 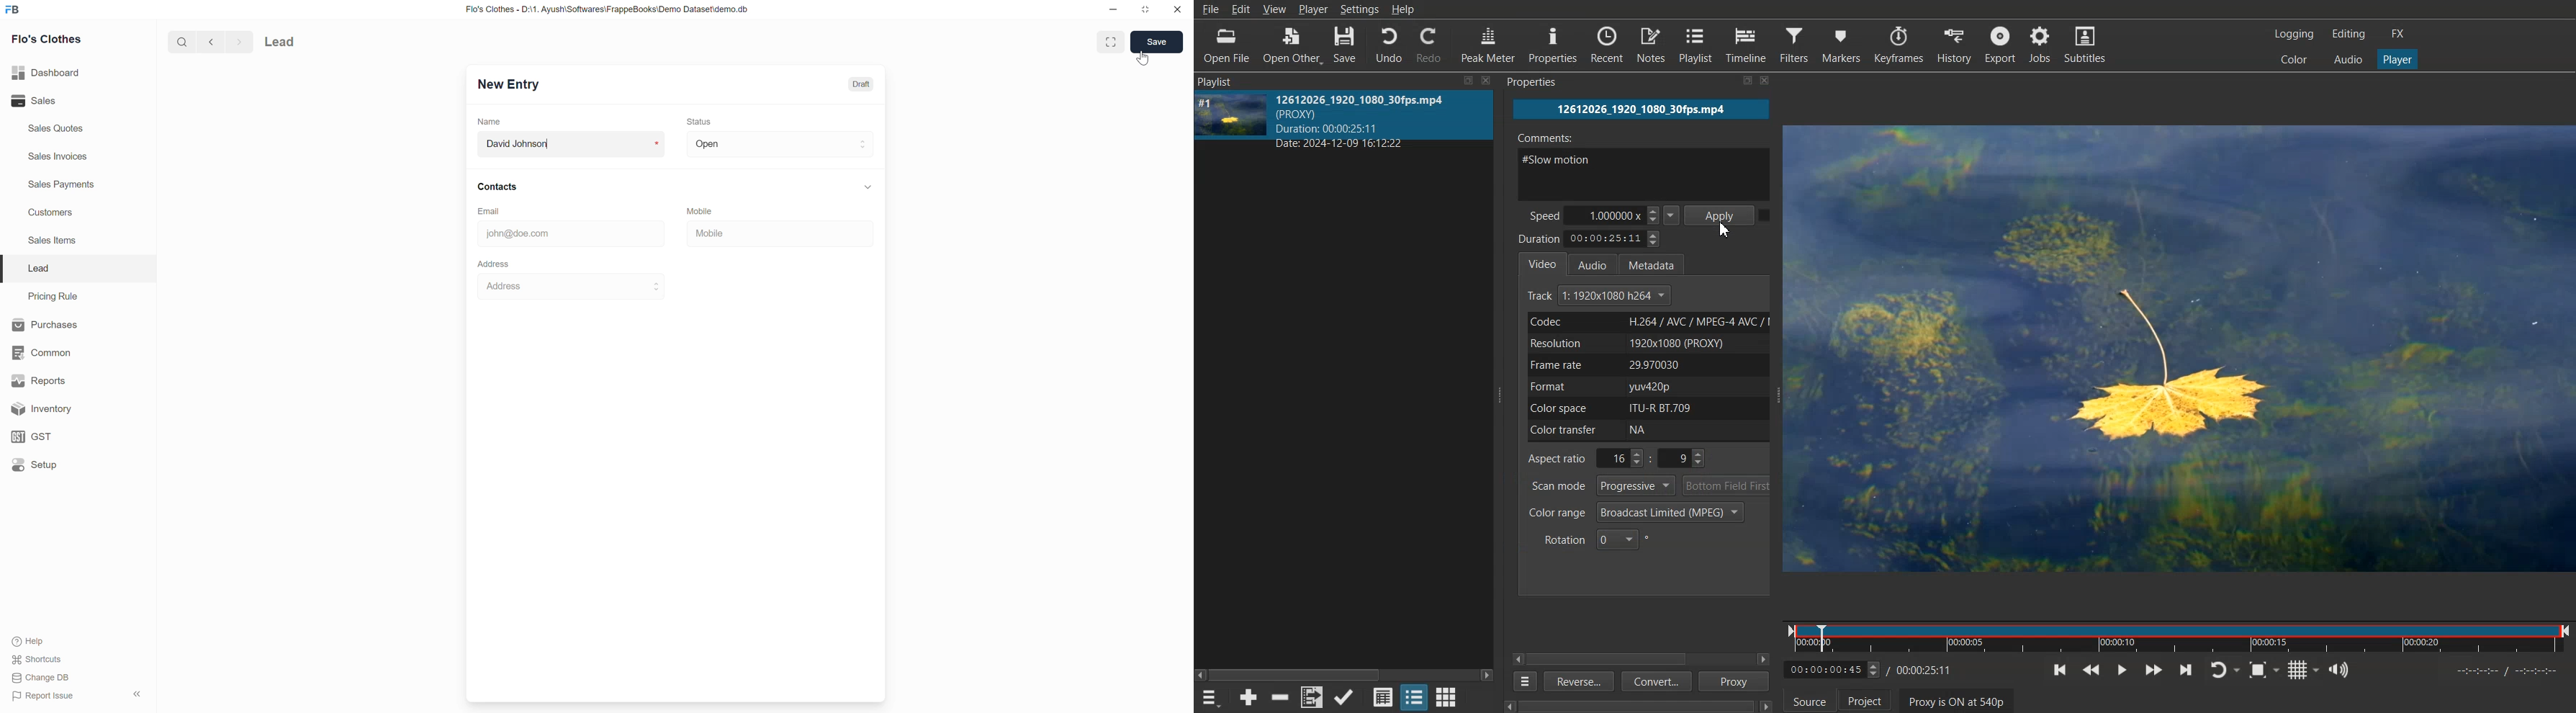 I want to click on Playlist, so click(x=1697, y=45).